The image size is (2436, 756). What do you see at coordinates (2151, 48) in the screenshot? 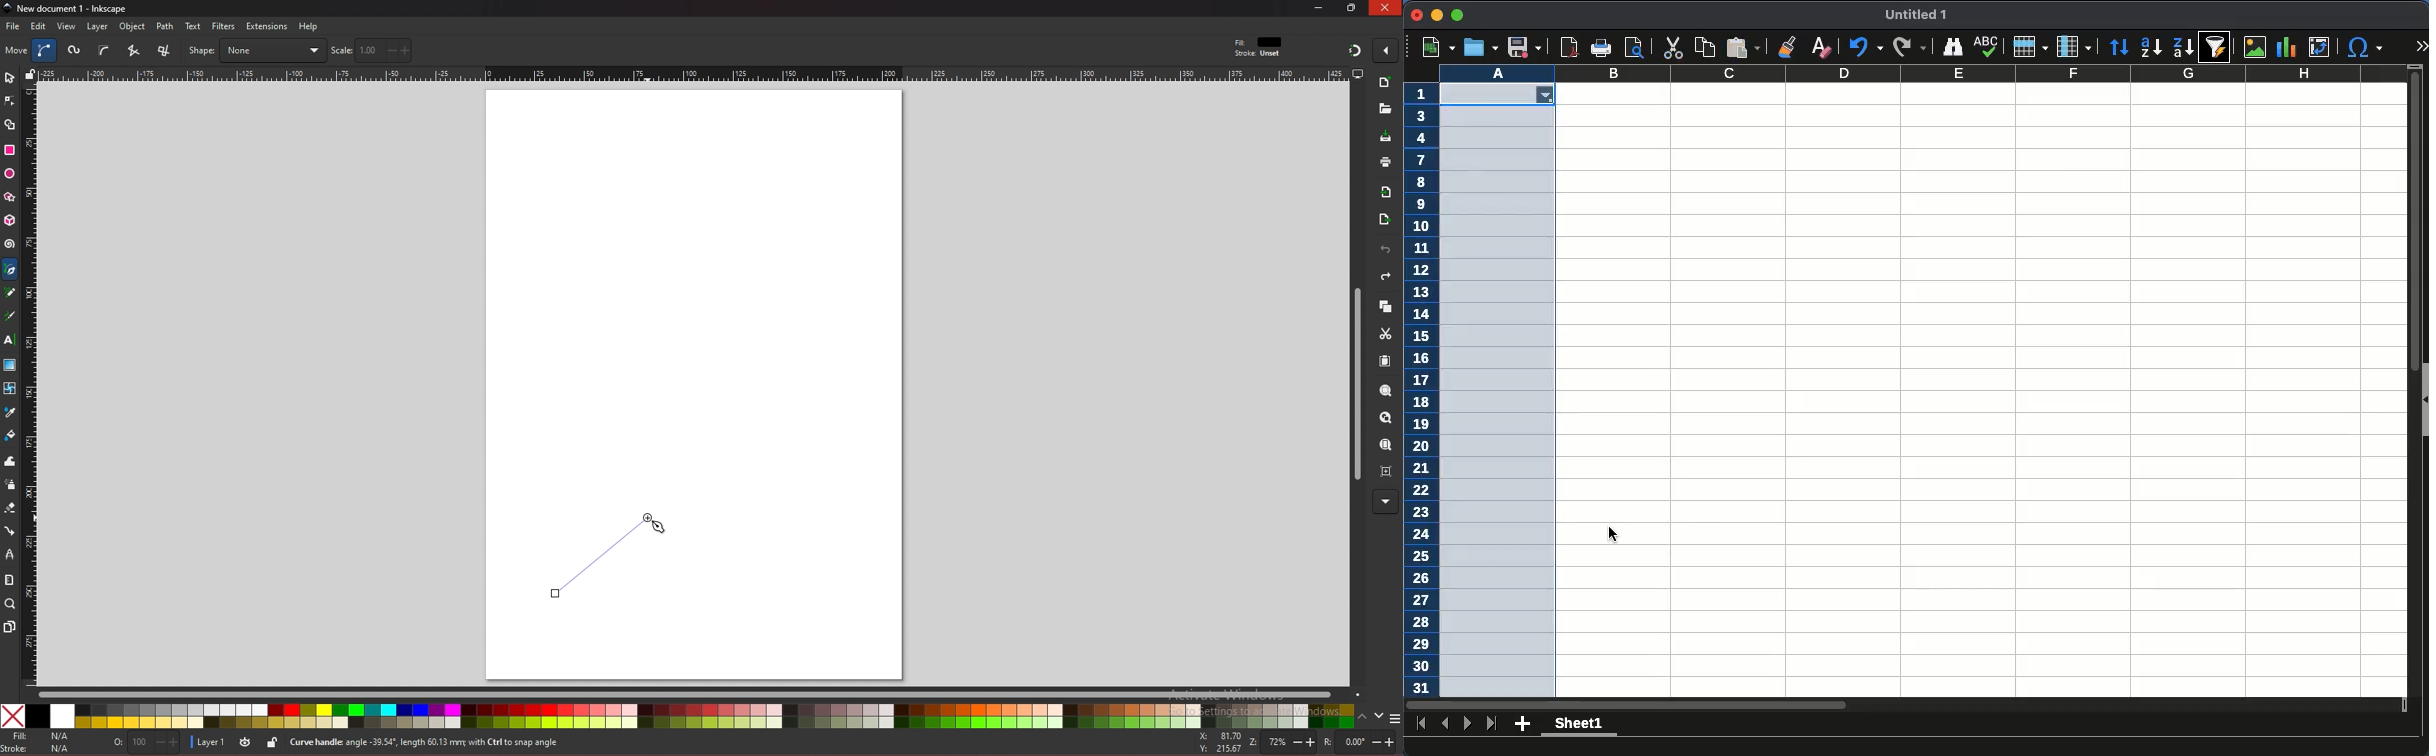
I see `ascending` at bounding box center [2151, 48].